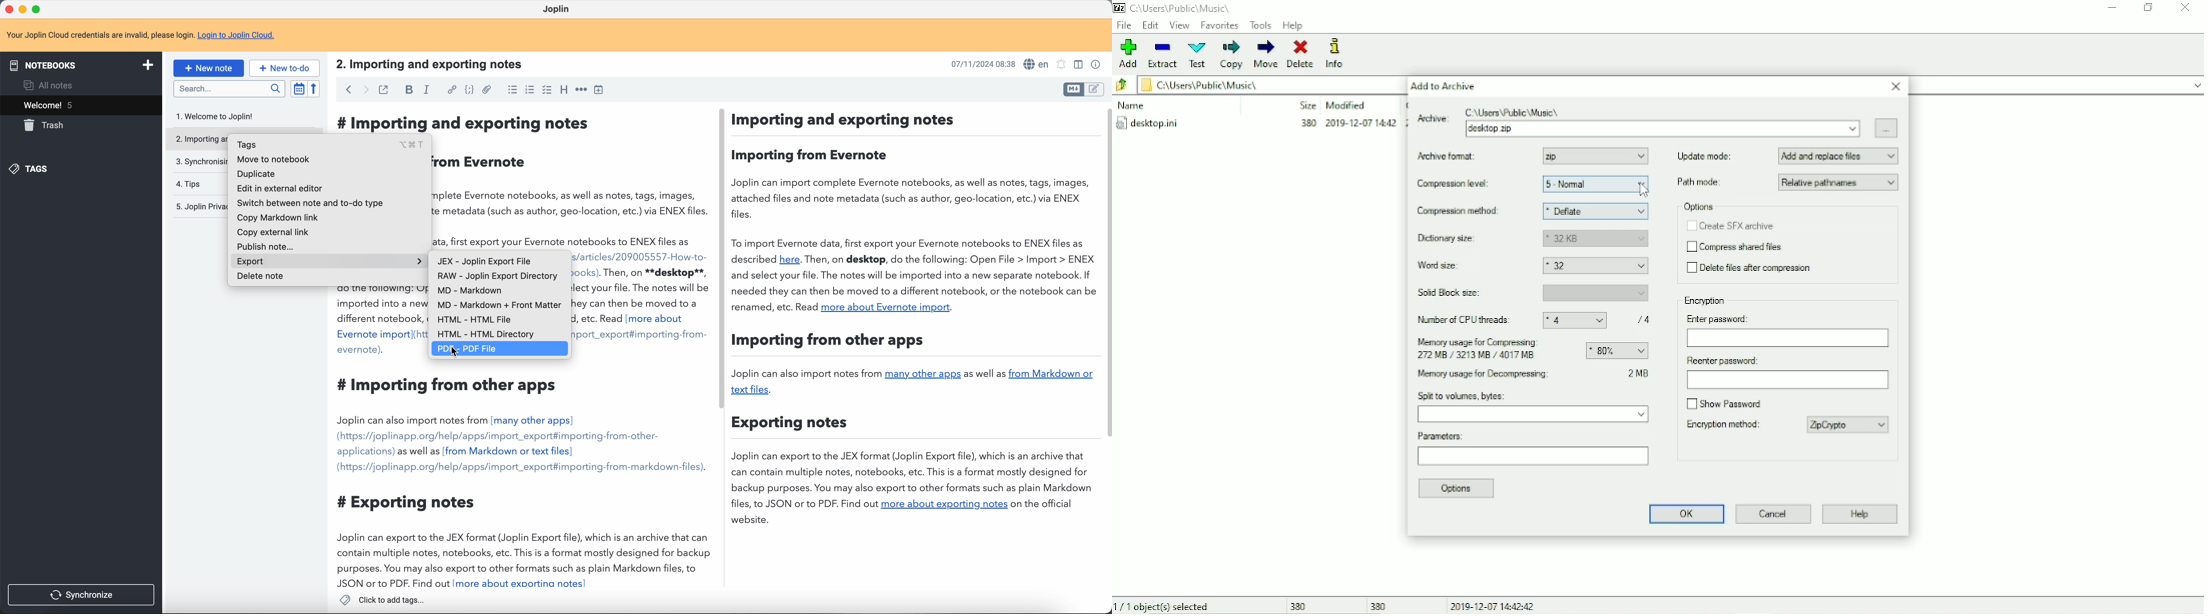 This screenshot has width=2212, height=616. What do you see at coordinates (641, 419) in the screenshot?
I see `importing and exporting notes: Joplin can important complete Evernote notebooks, as well as notes, tags, images, attached files and note metadata (such as as author, geo-location, etc) vía ENEX files. To import Evernote data, first export your Evernote notebooks to ENEX files aside described (here)…` at bounding box center [641, 419].